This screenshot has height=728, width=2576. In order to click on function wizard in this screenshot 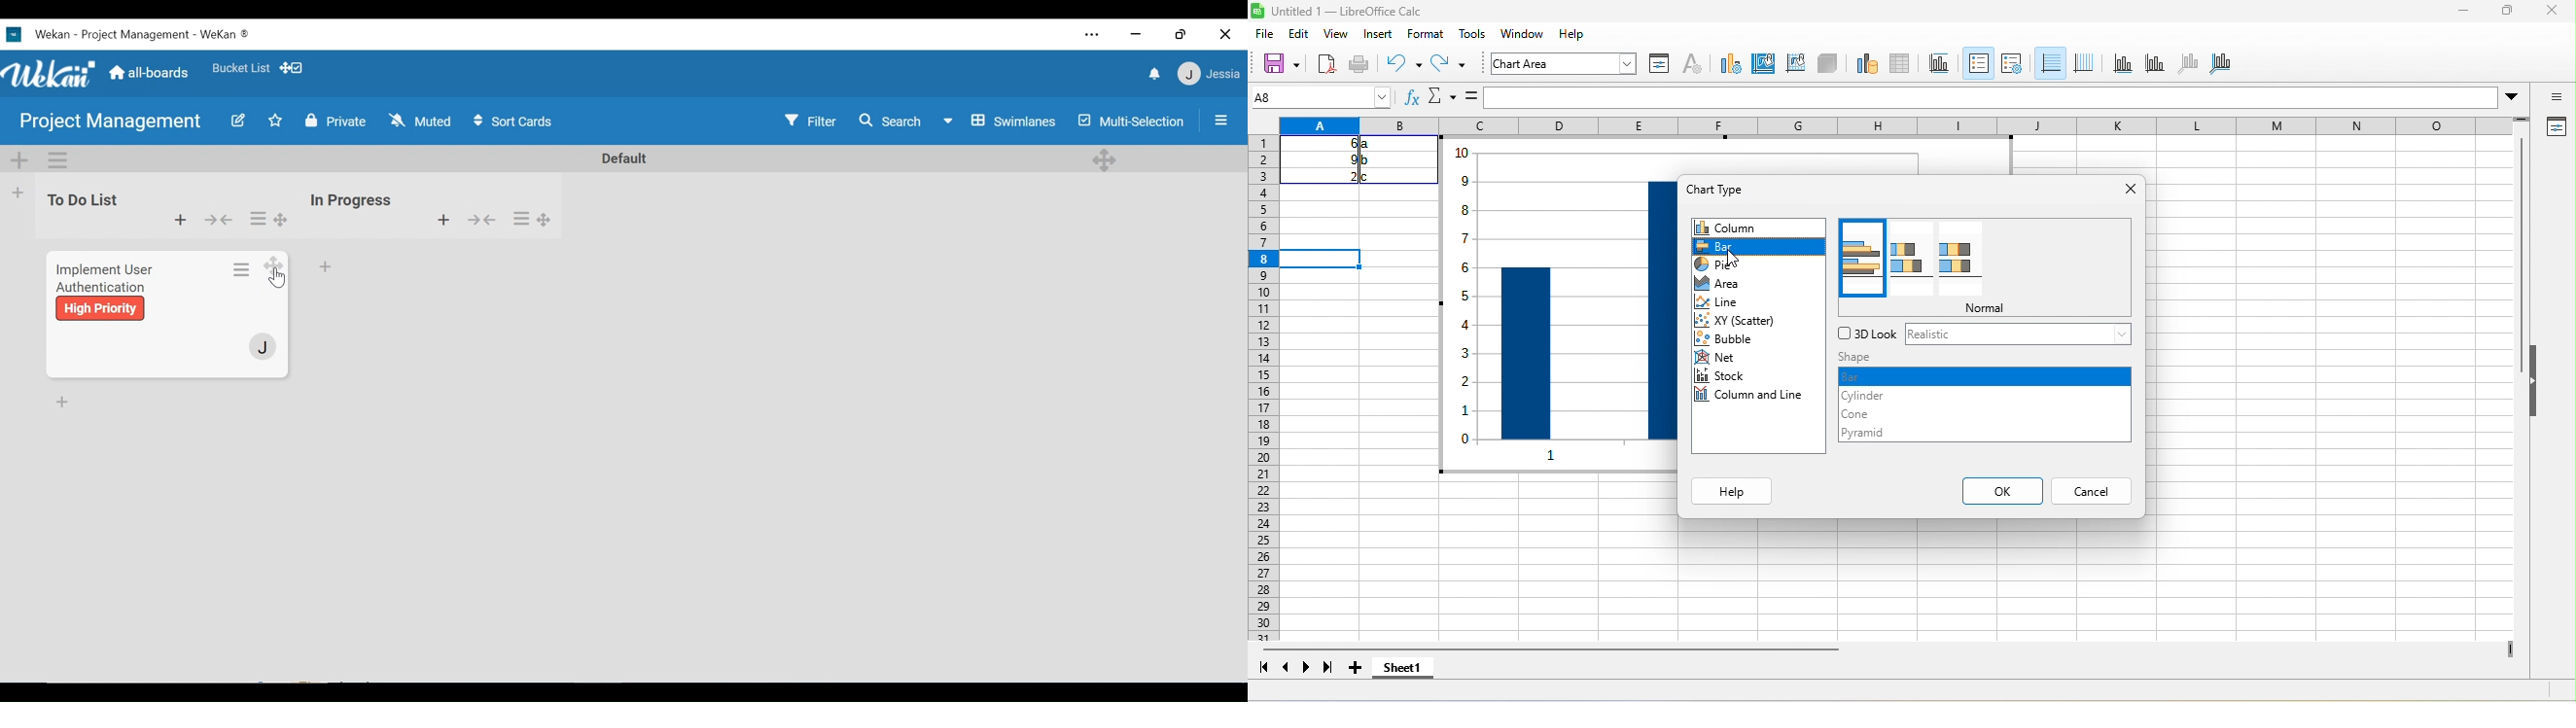, I will do `click(1413, 101)`.